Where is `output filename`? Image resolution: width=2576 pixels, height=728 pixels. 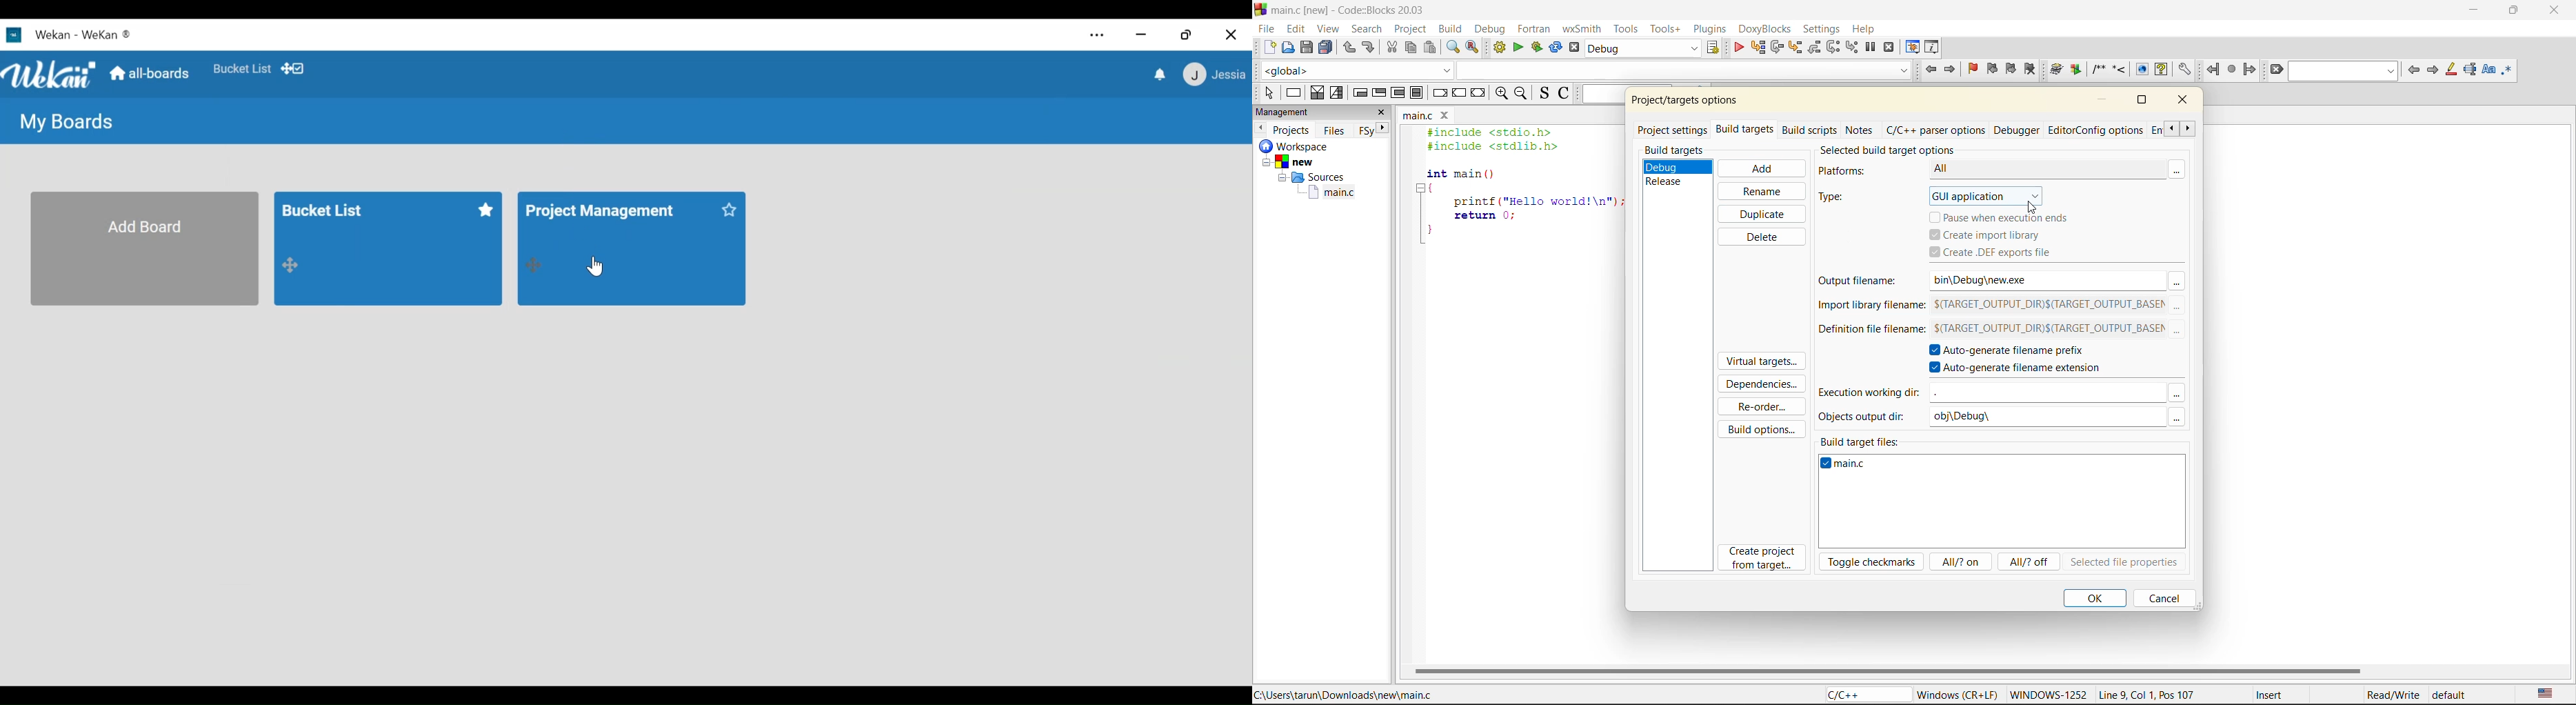
output filename is located at coordinates (1862, 282).